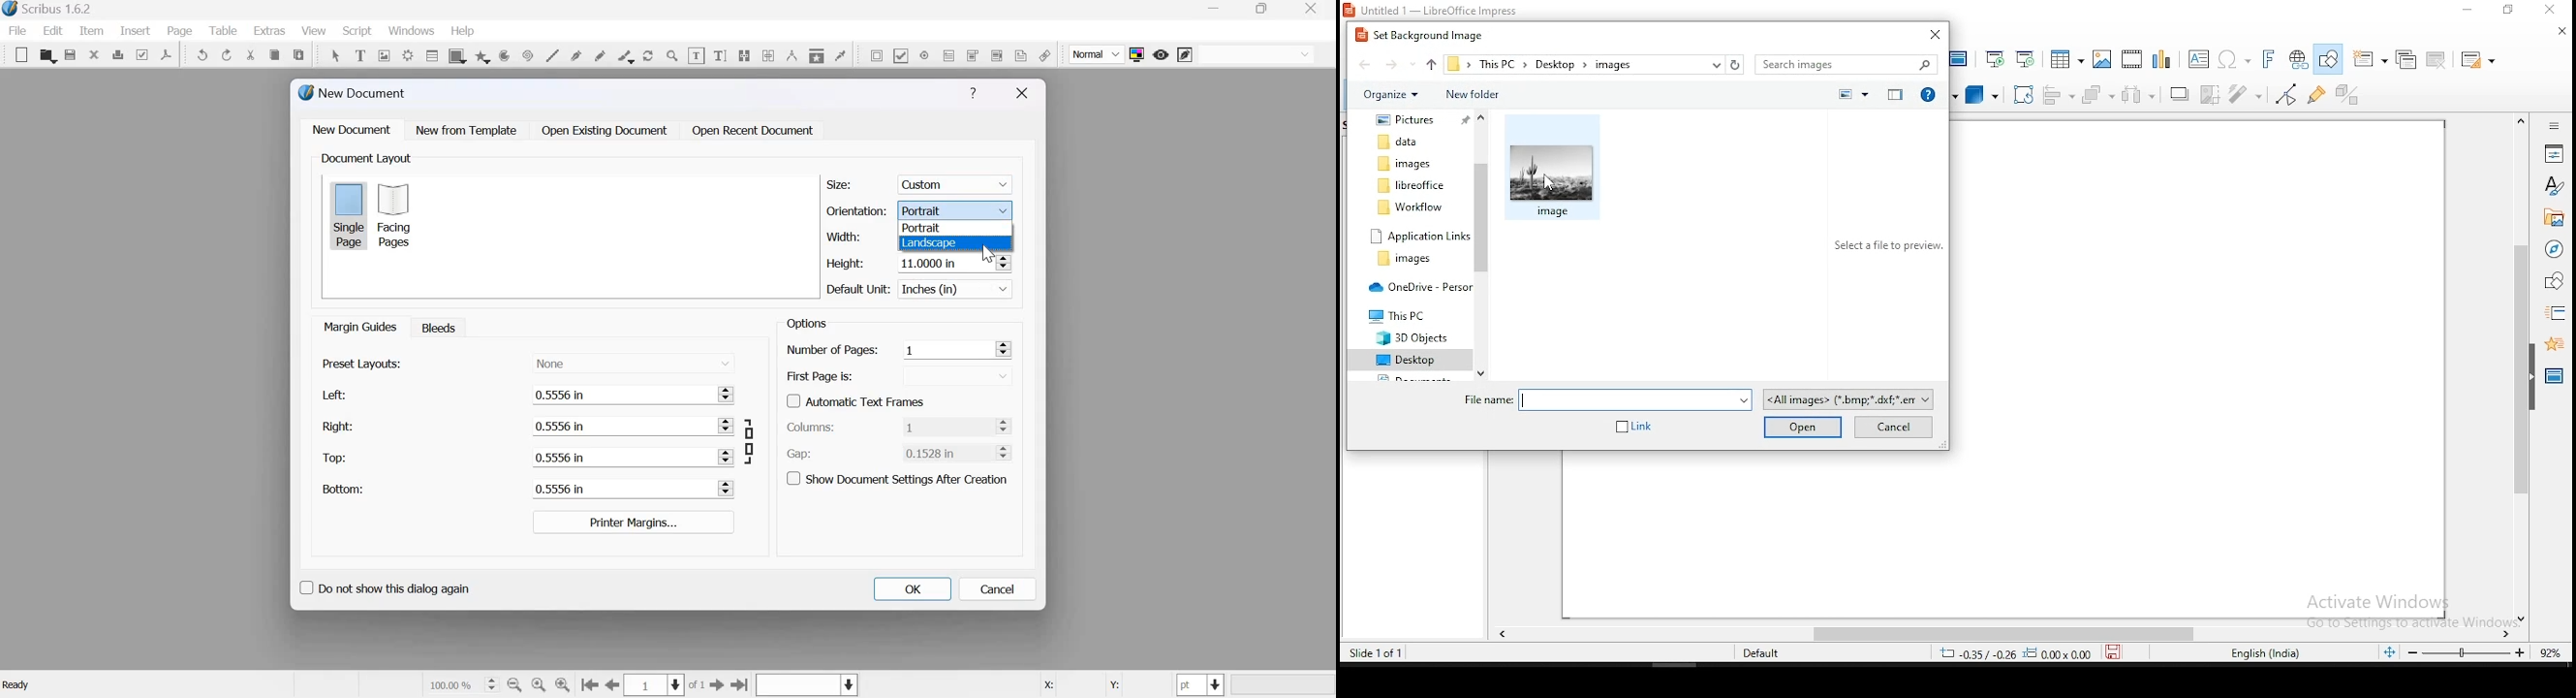  Describe the element at coordinates (363, 363) in the screenshot. I see `Present layouts: ` at that location.